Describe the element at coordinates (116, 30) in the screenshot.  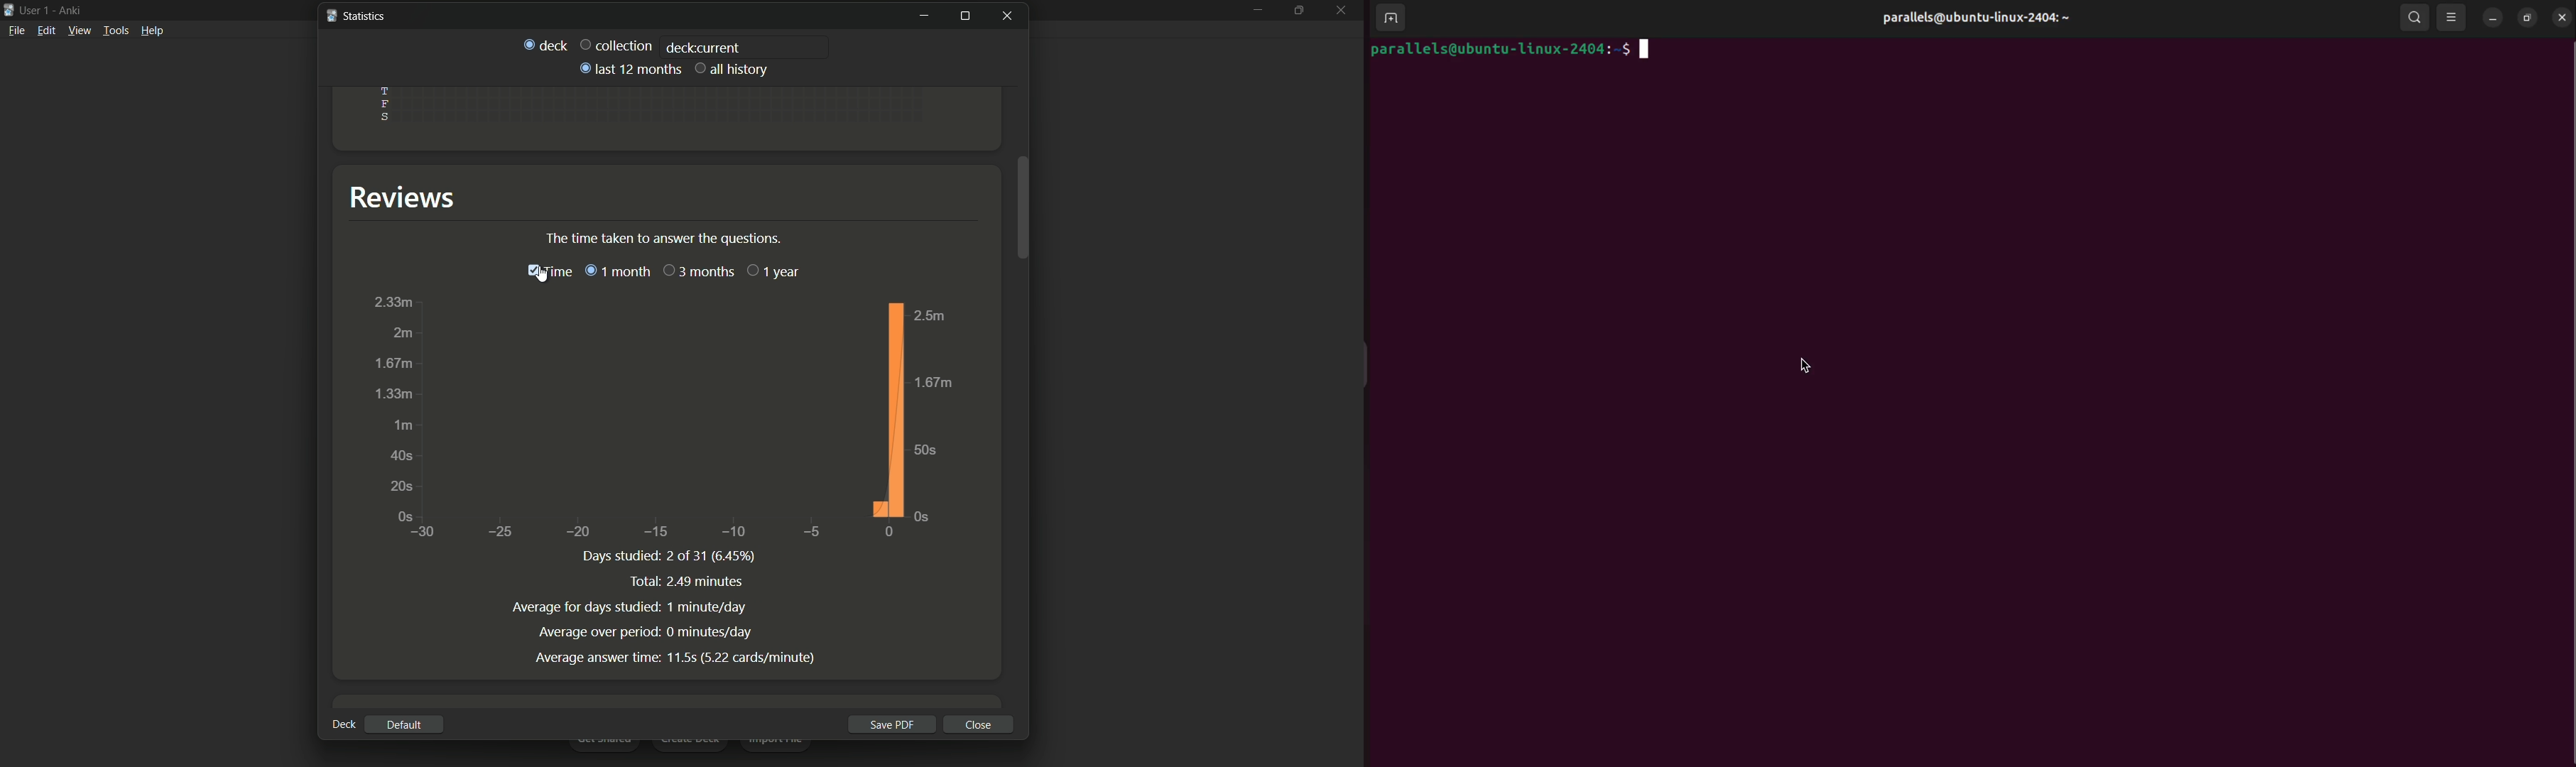
I see `tools menu` at that location.